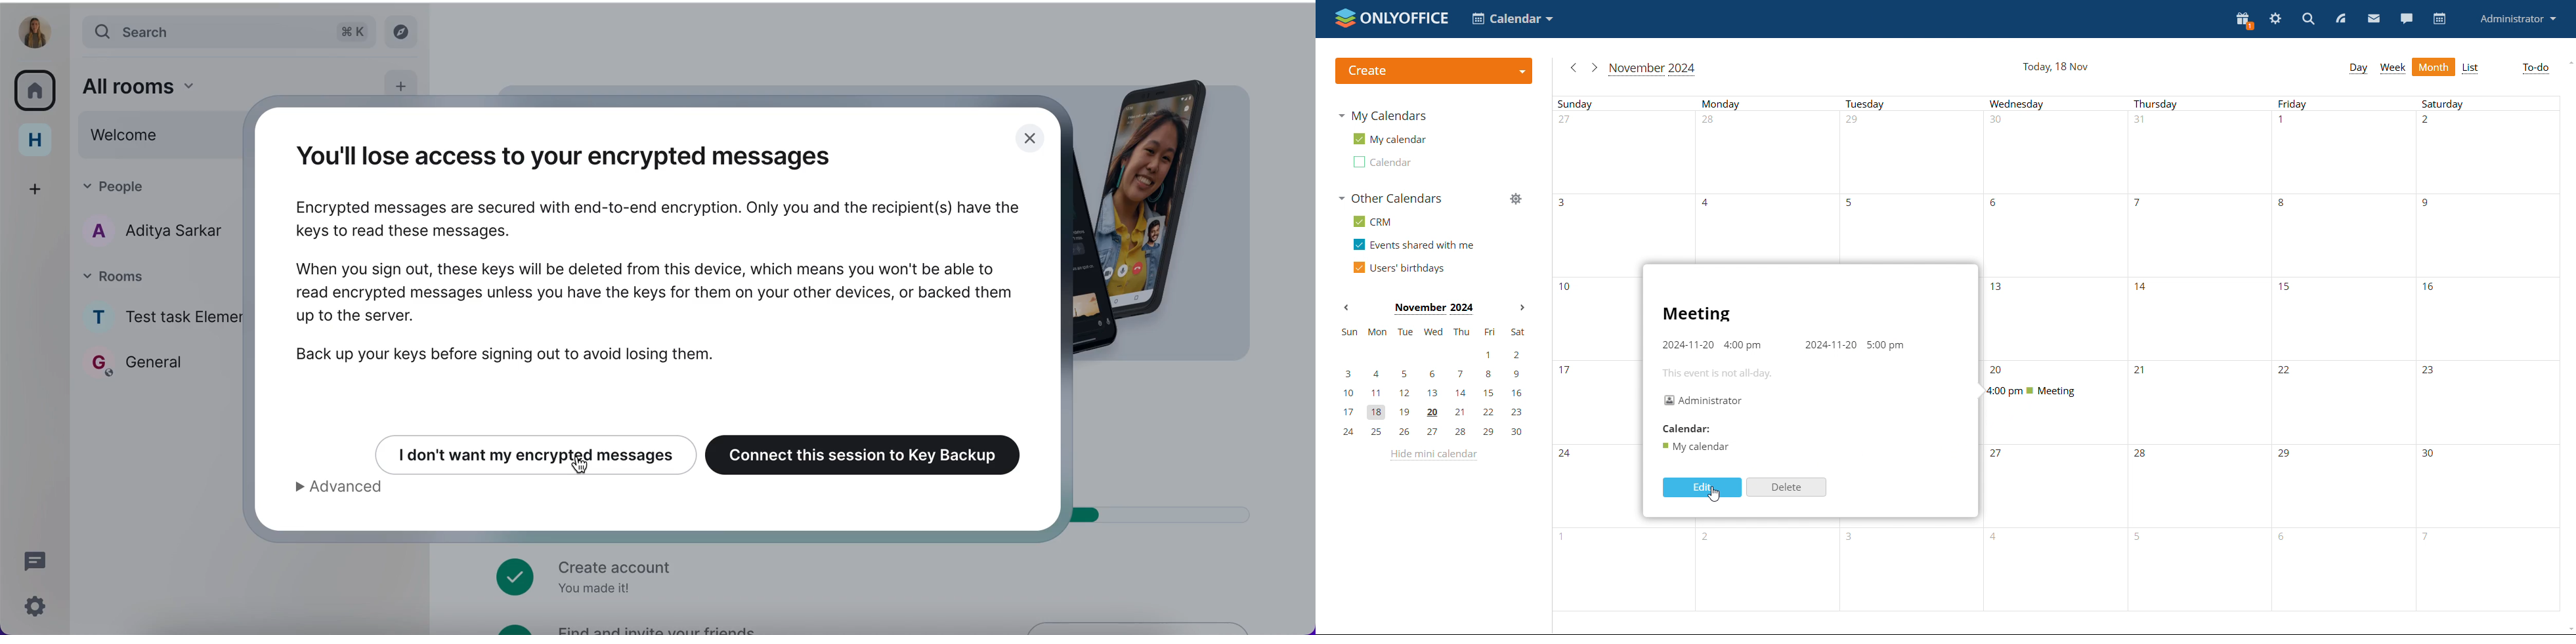  Describe the element at coordinates (223, 84) in the screenshot. I see `all rooms` at that location.